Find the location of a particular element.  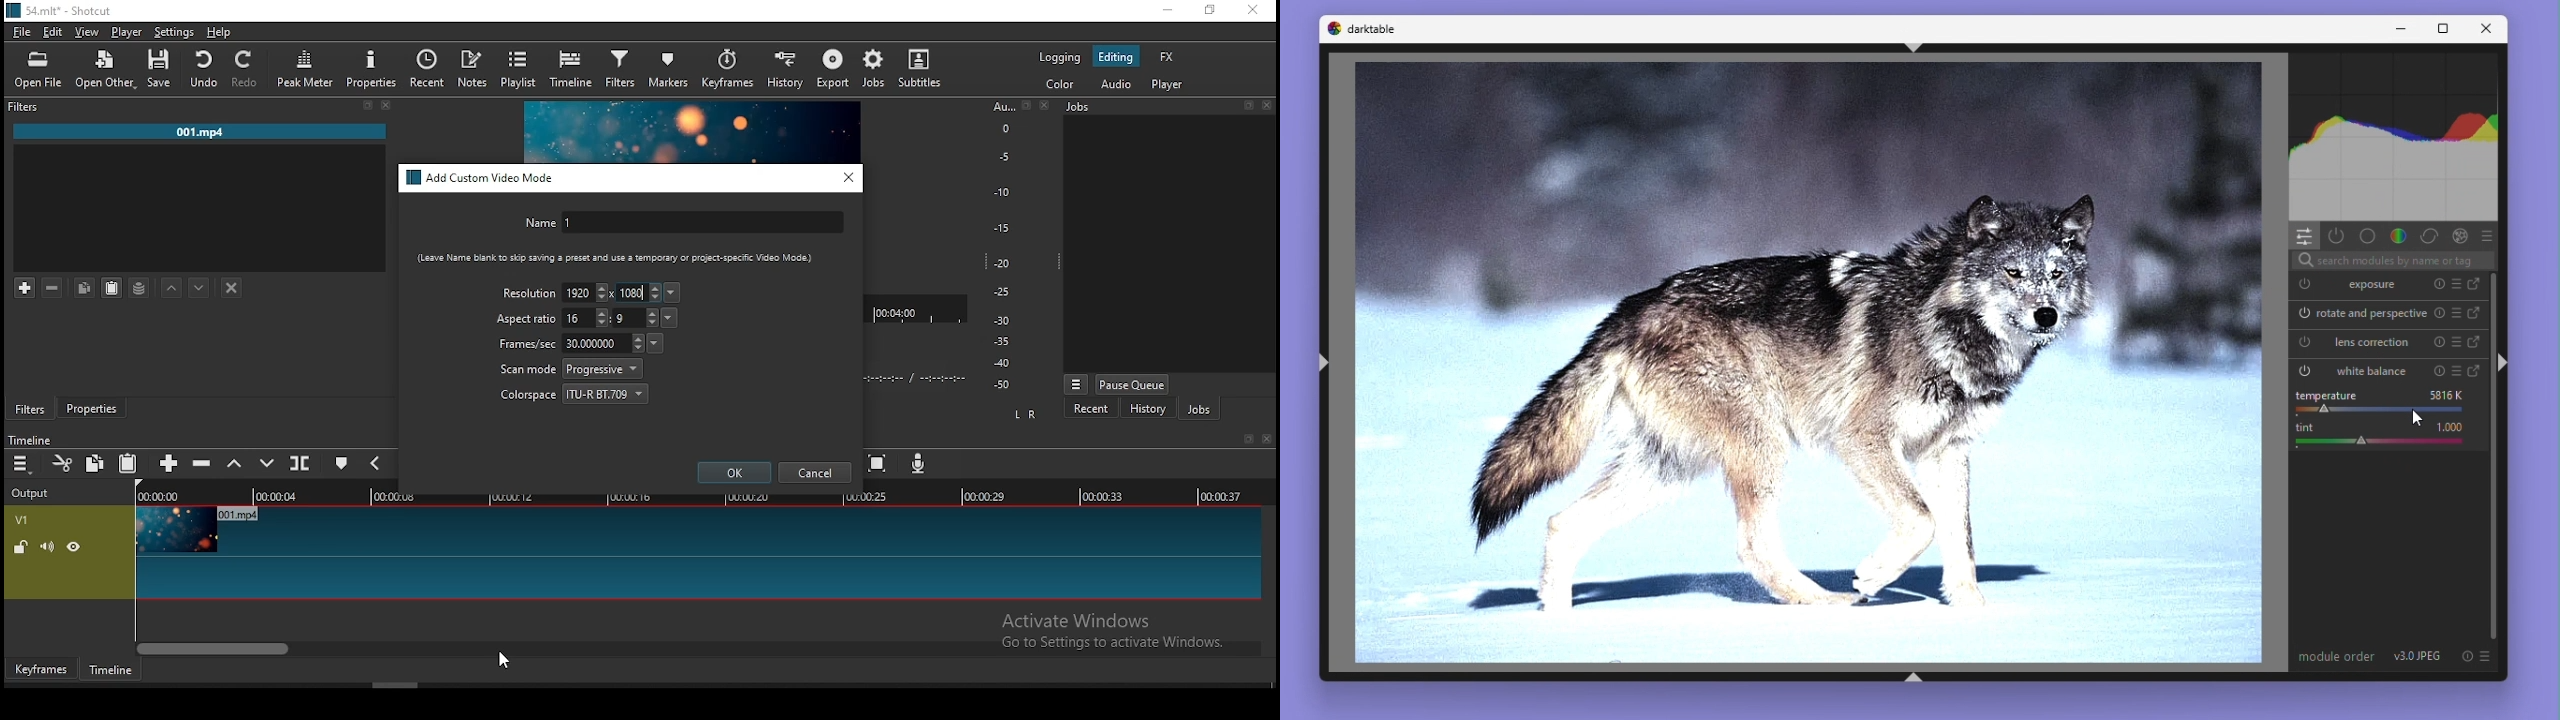

00:00:33 is located at coordinates (1103, 495).